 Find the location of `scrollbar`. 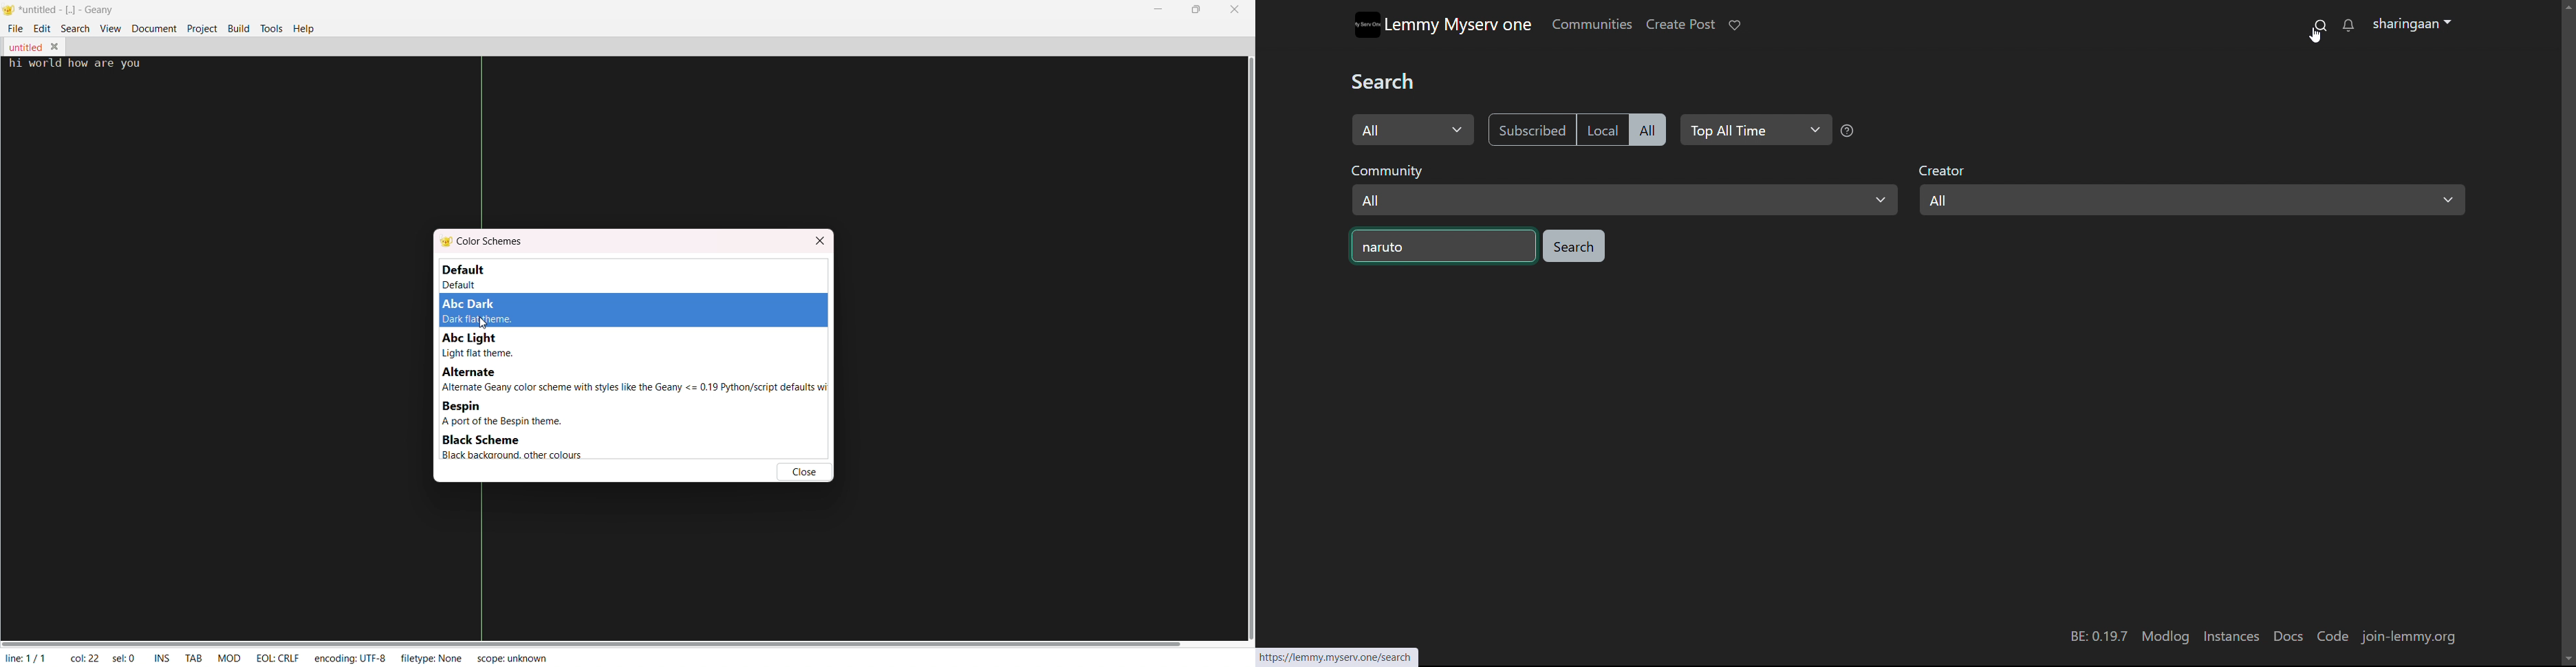

scrollbar is located at coordinates (2567, 96).